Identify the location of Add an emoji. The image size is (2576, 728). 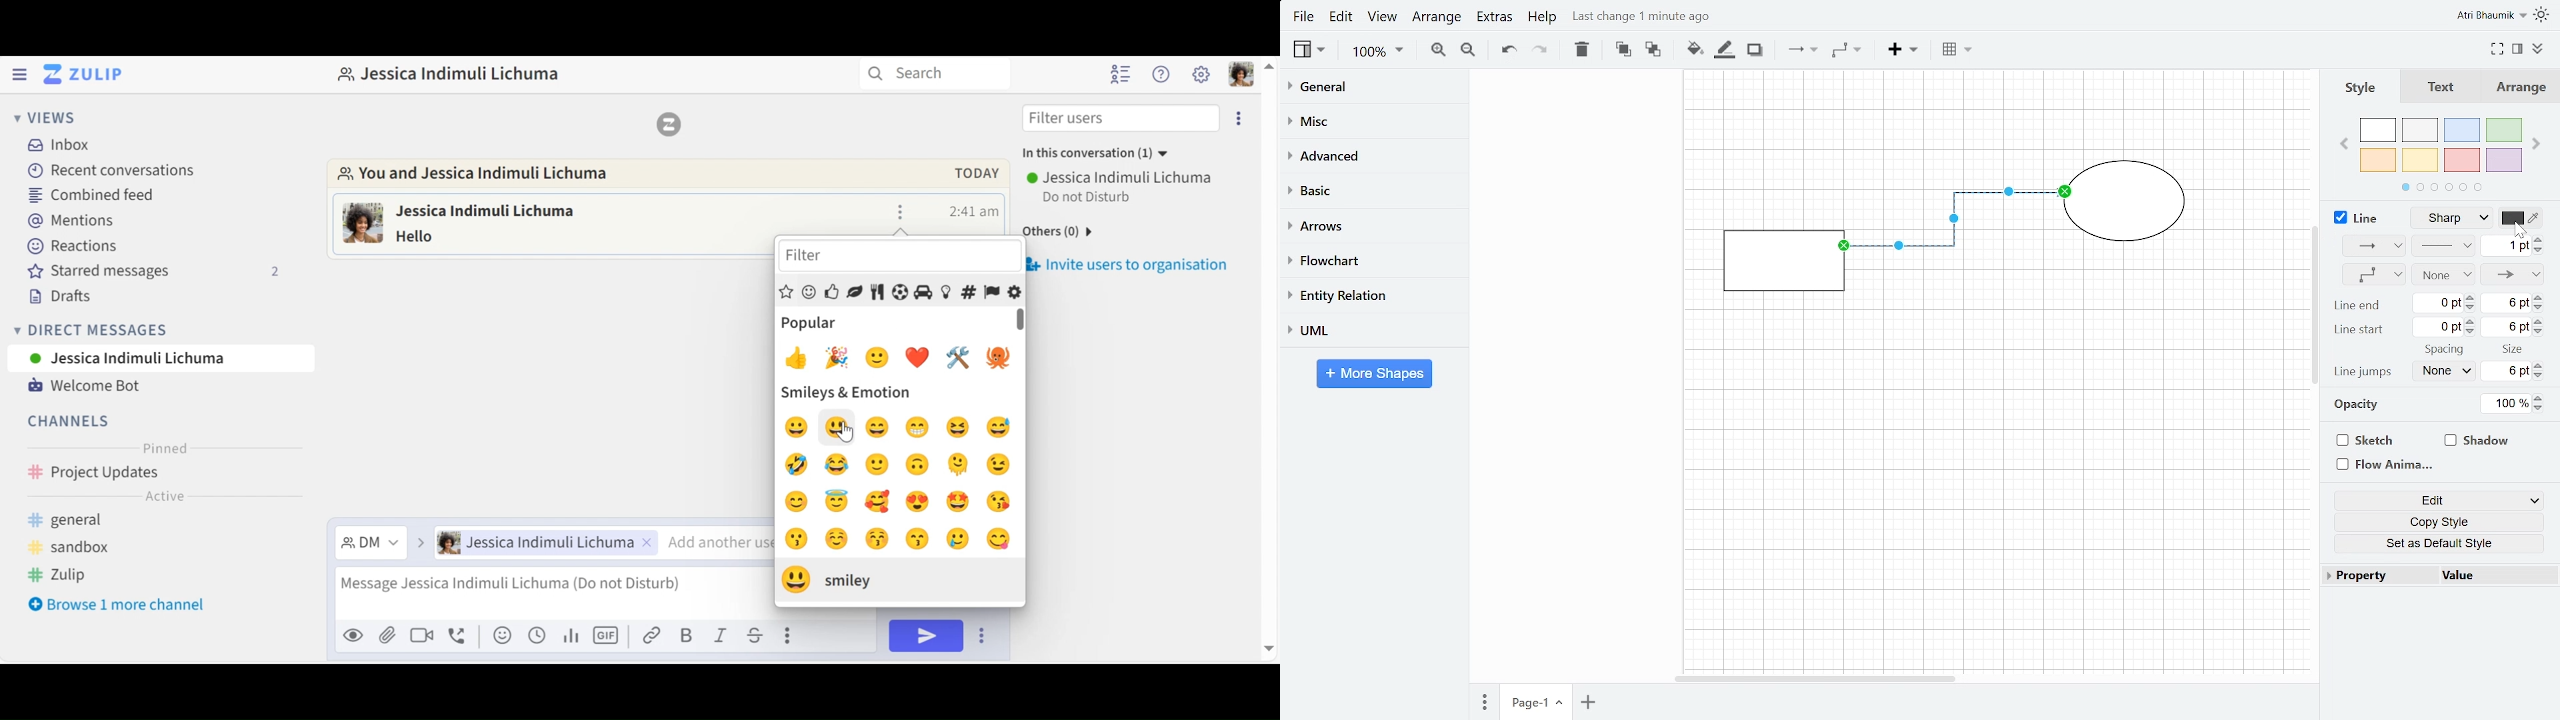
(502, 635).